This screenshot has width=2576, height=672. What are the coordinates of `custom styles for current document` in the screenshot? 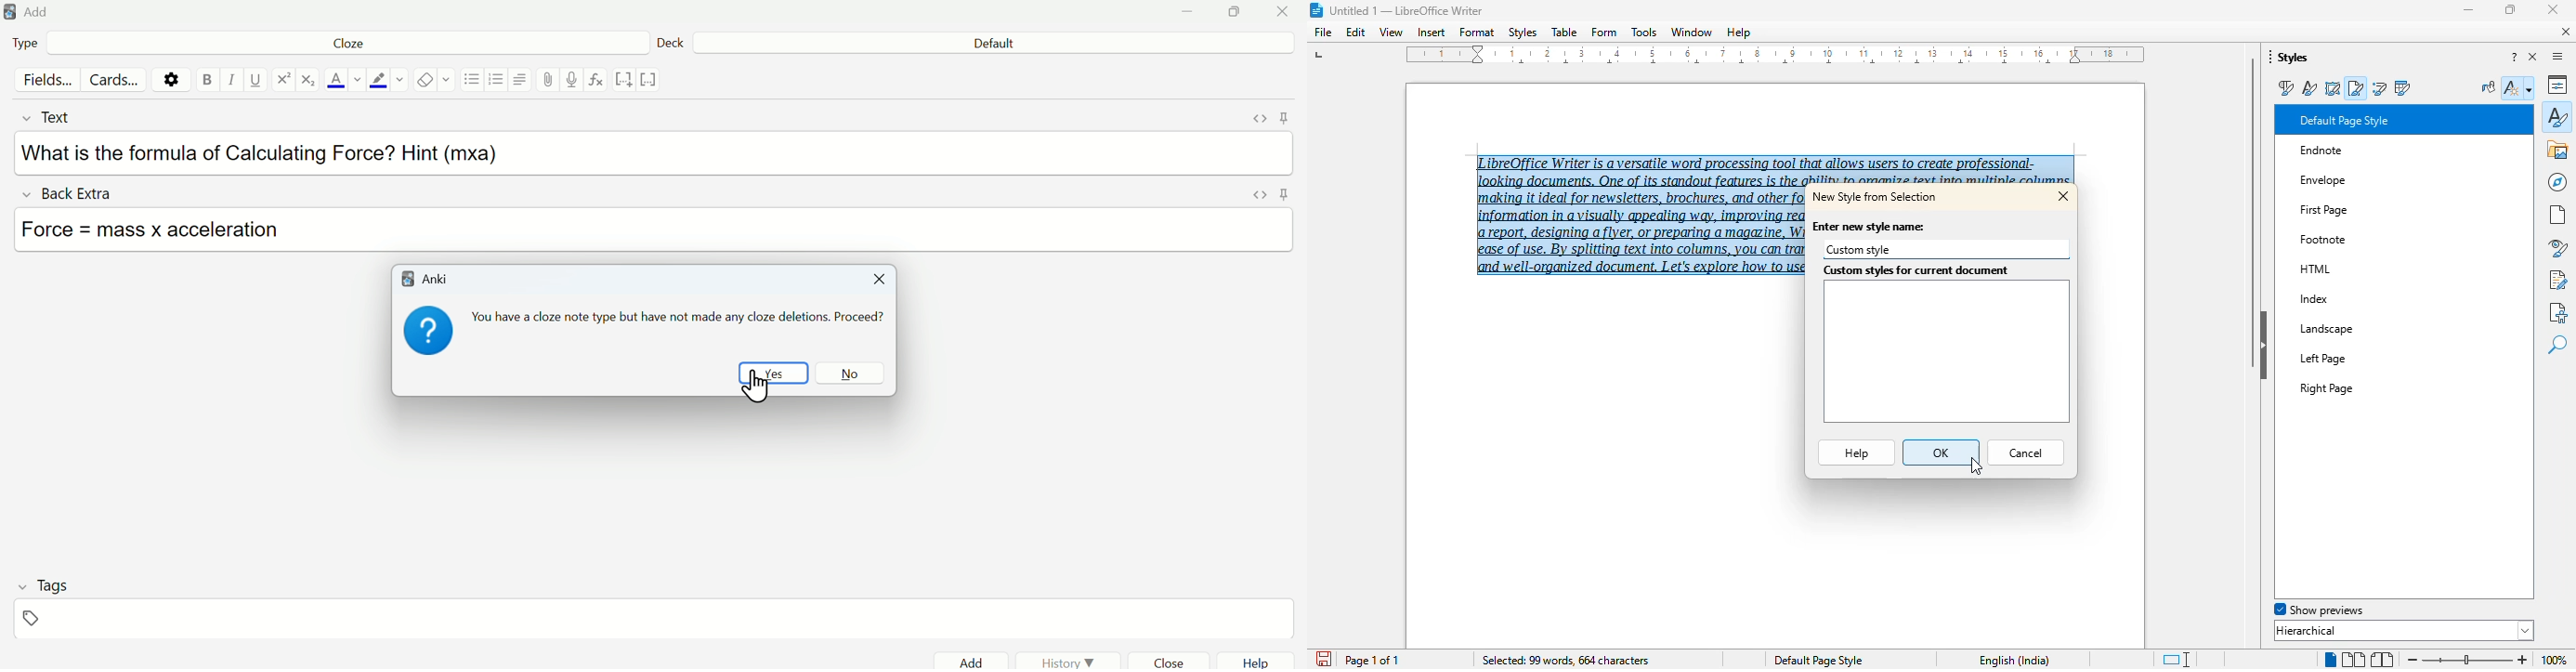 It's located at (1916, 271).